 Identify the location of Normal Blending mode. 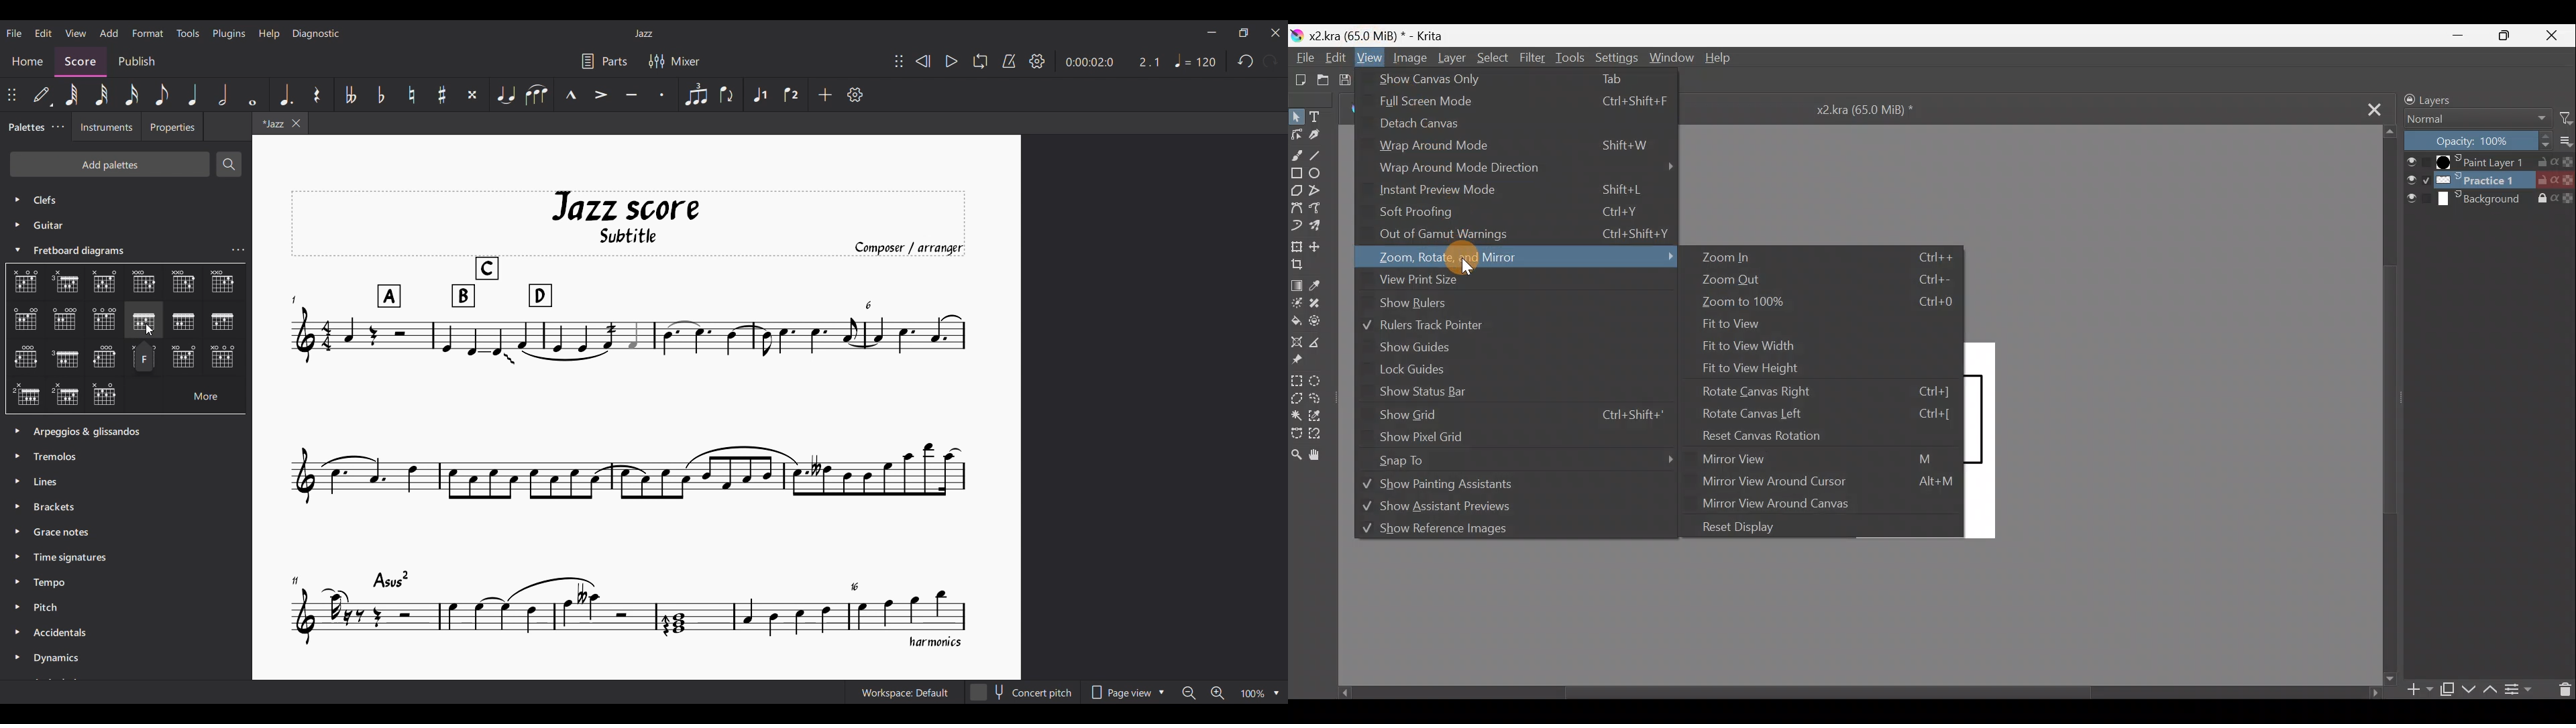
(2476, 120).